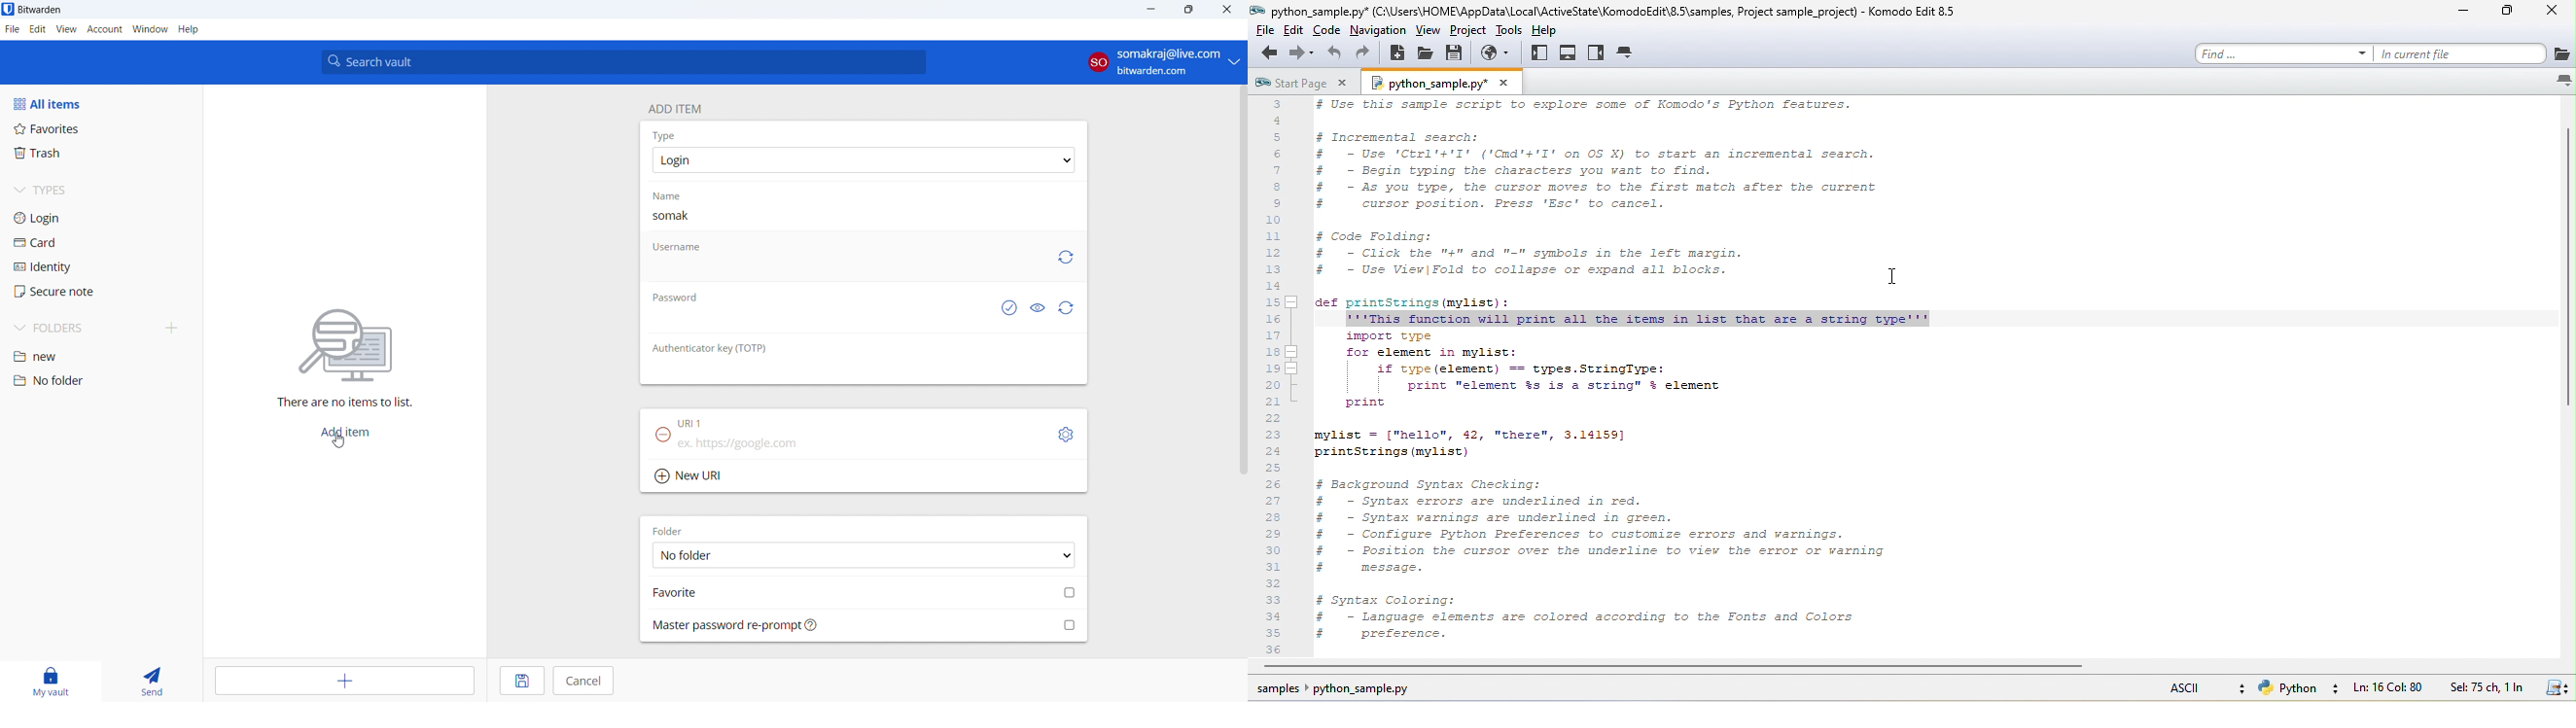 This screenshot has height=728, width=2576. Describe the element at coordinates (674, 107) in the screenshot. I see `add item` at that location.